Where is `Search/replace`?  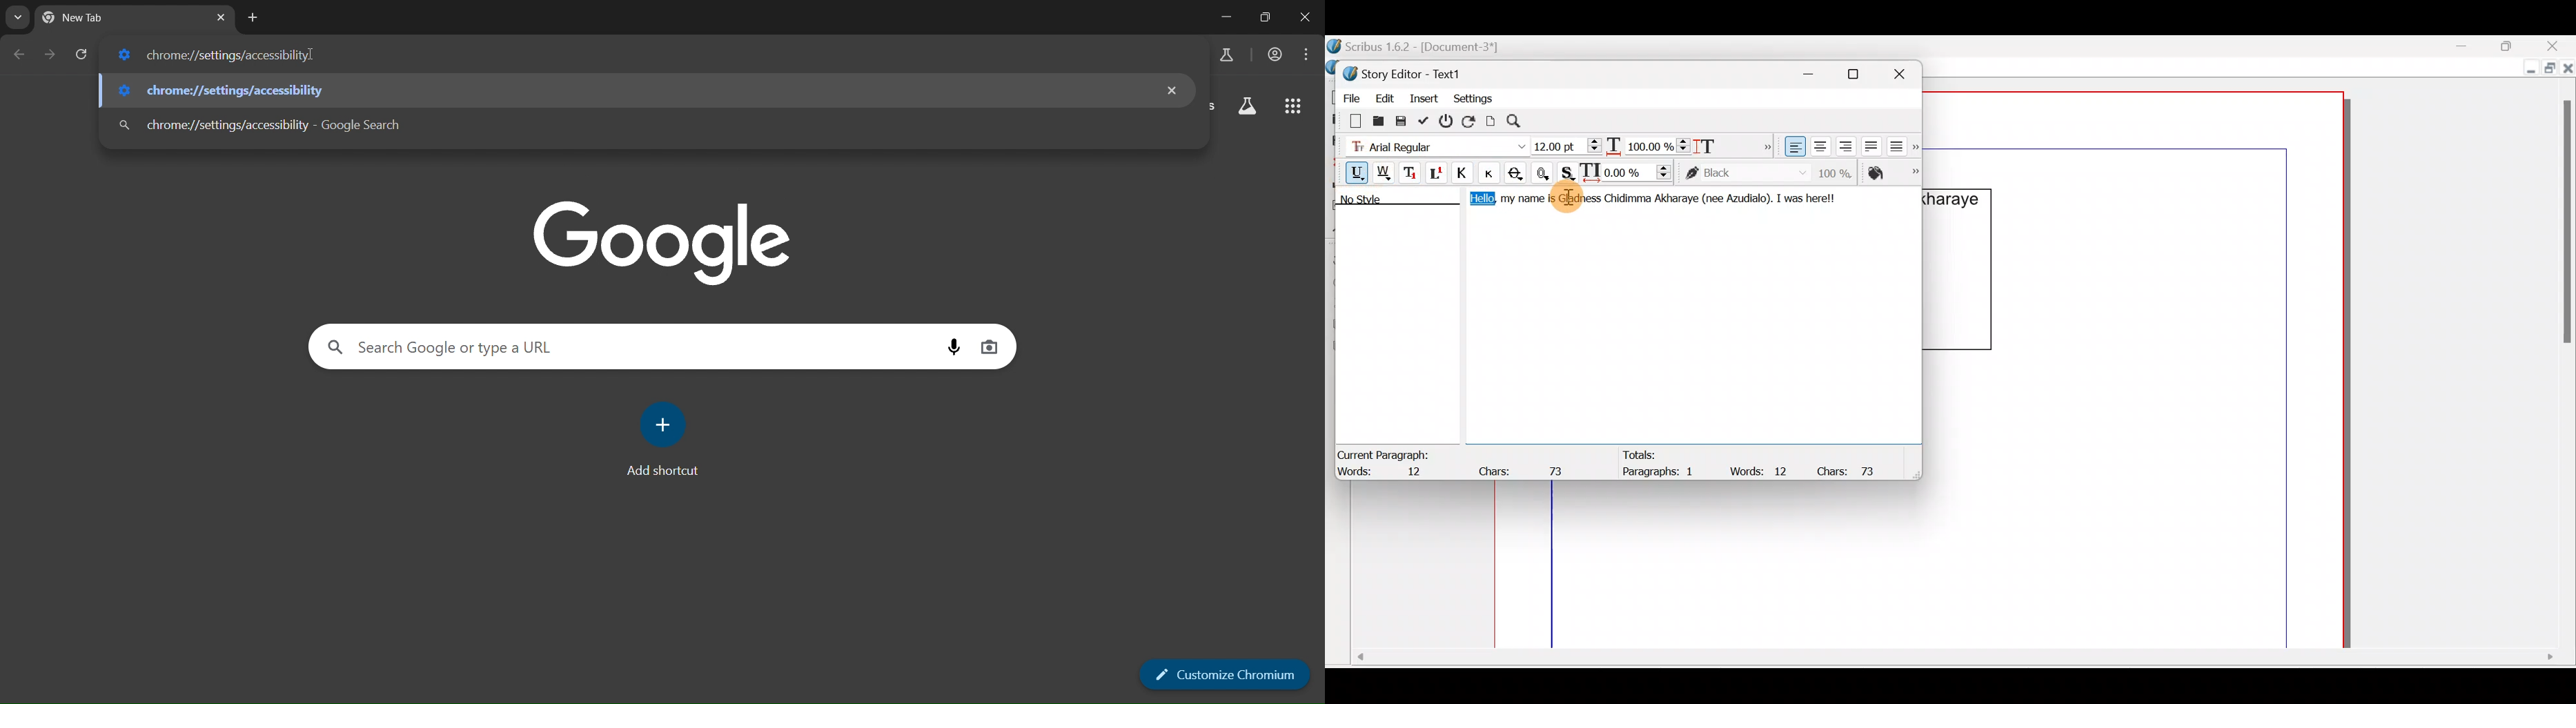
Search/replace is located at coordinates (1521, 121).